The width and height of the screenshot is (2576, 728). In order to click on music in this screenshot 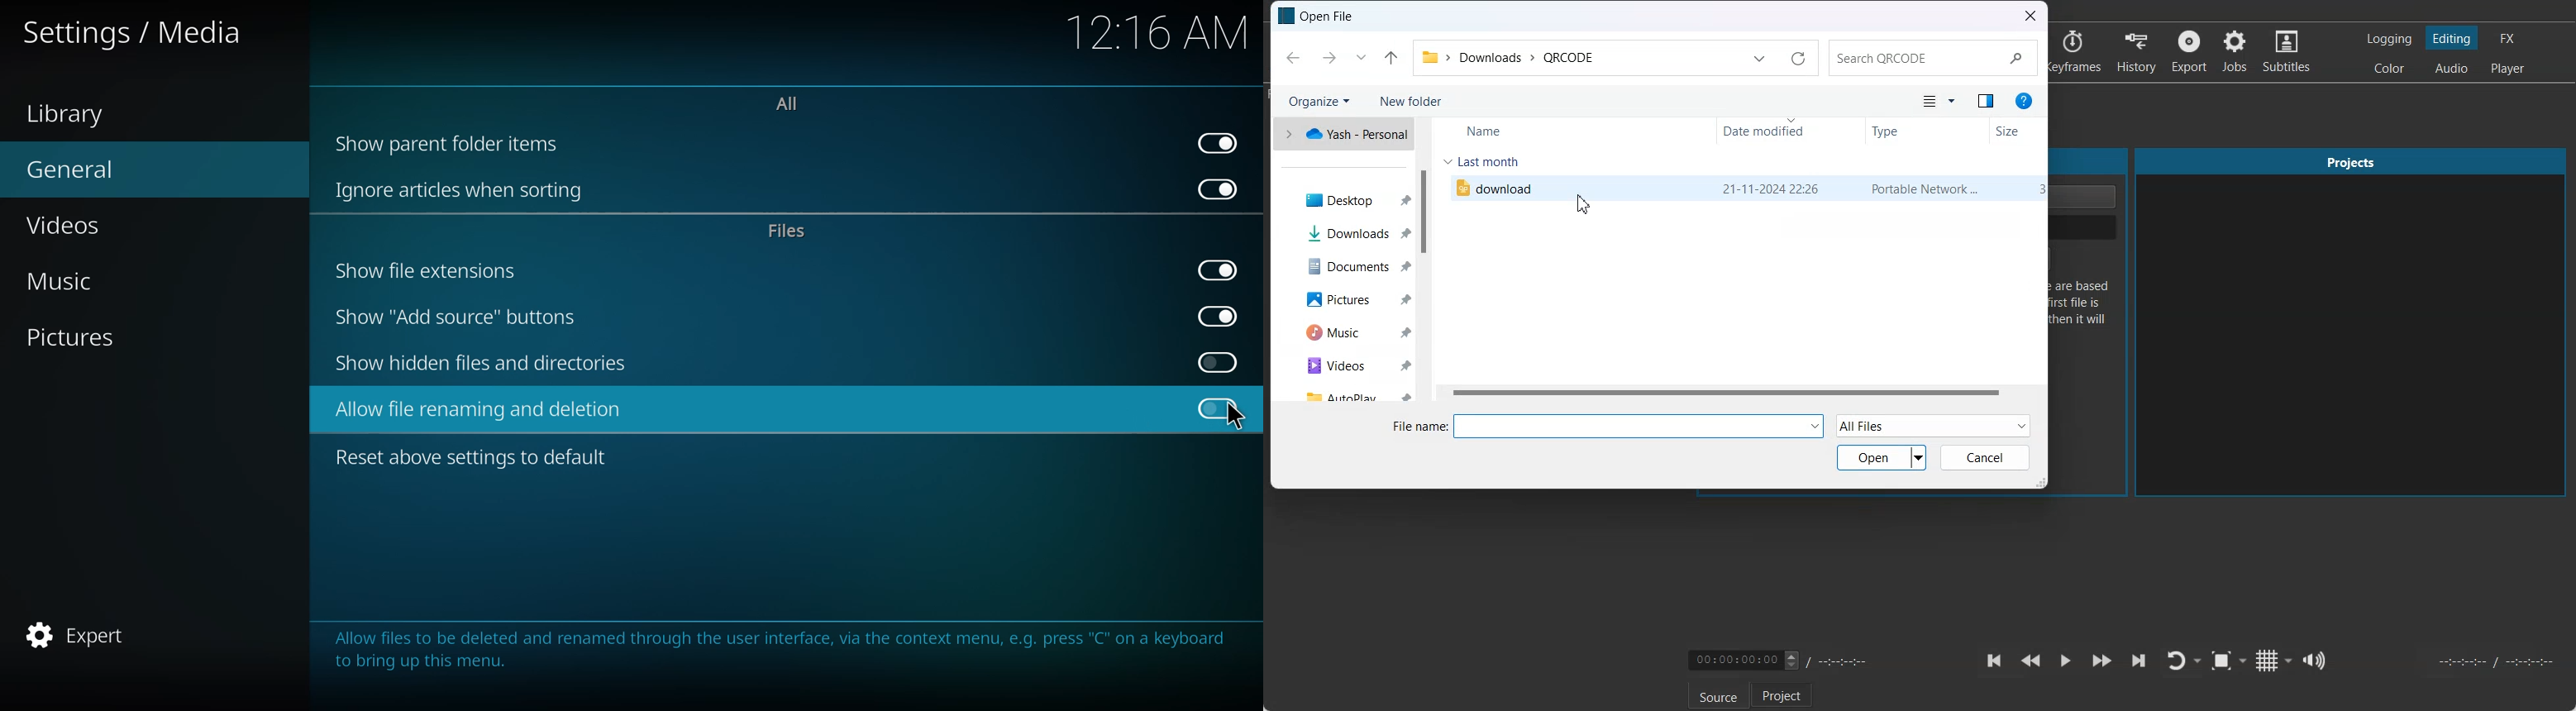, I will do `click(67, 280)`.